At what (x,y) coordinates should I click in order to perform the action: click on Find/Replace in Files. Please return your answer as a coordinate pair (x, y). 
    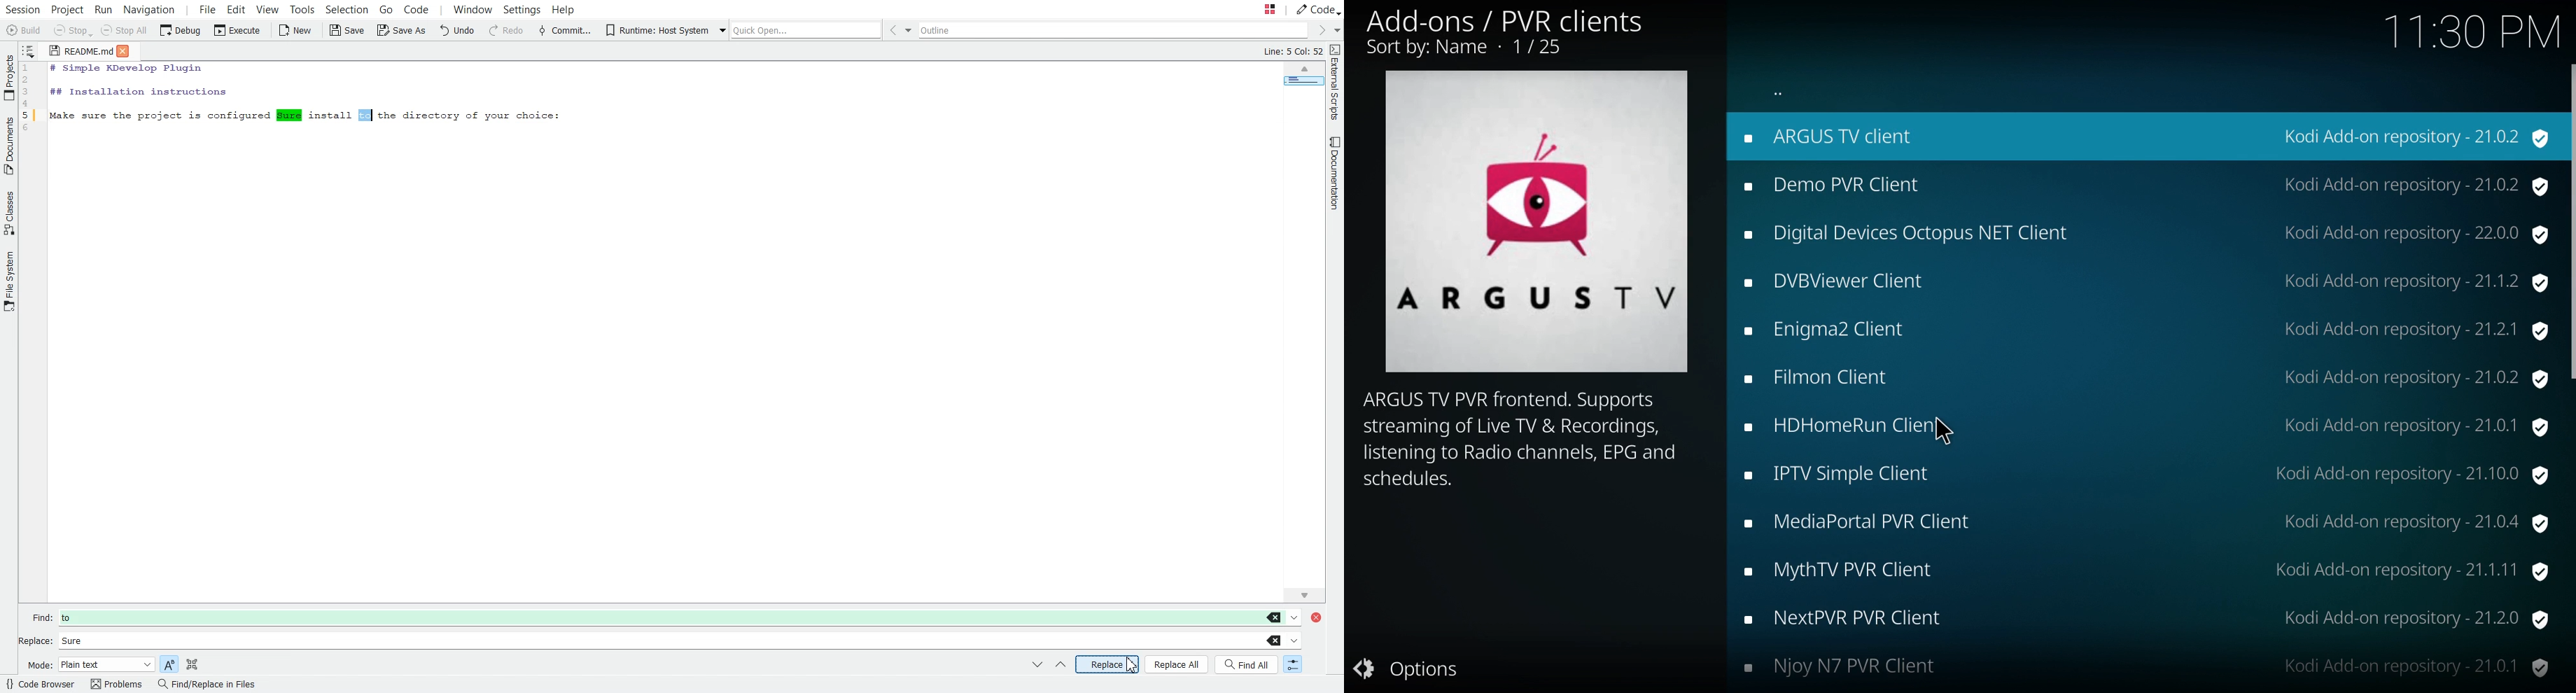
    Looking at the image, I should click on (206, 685).